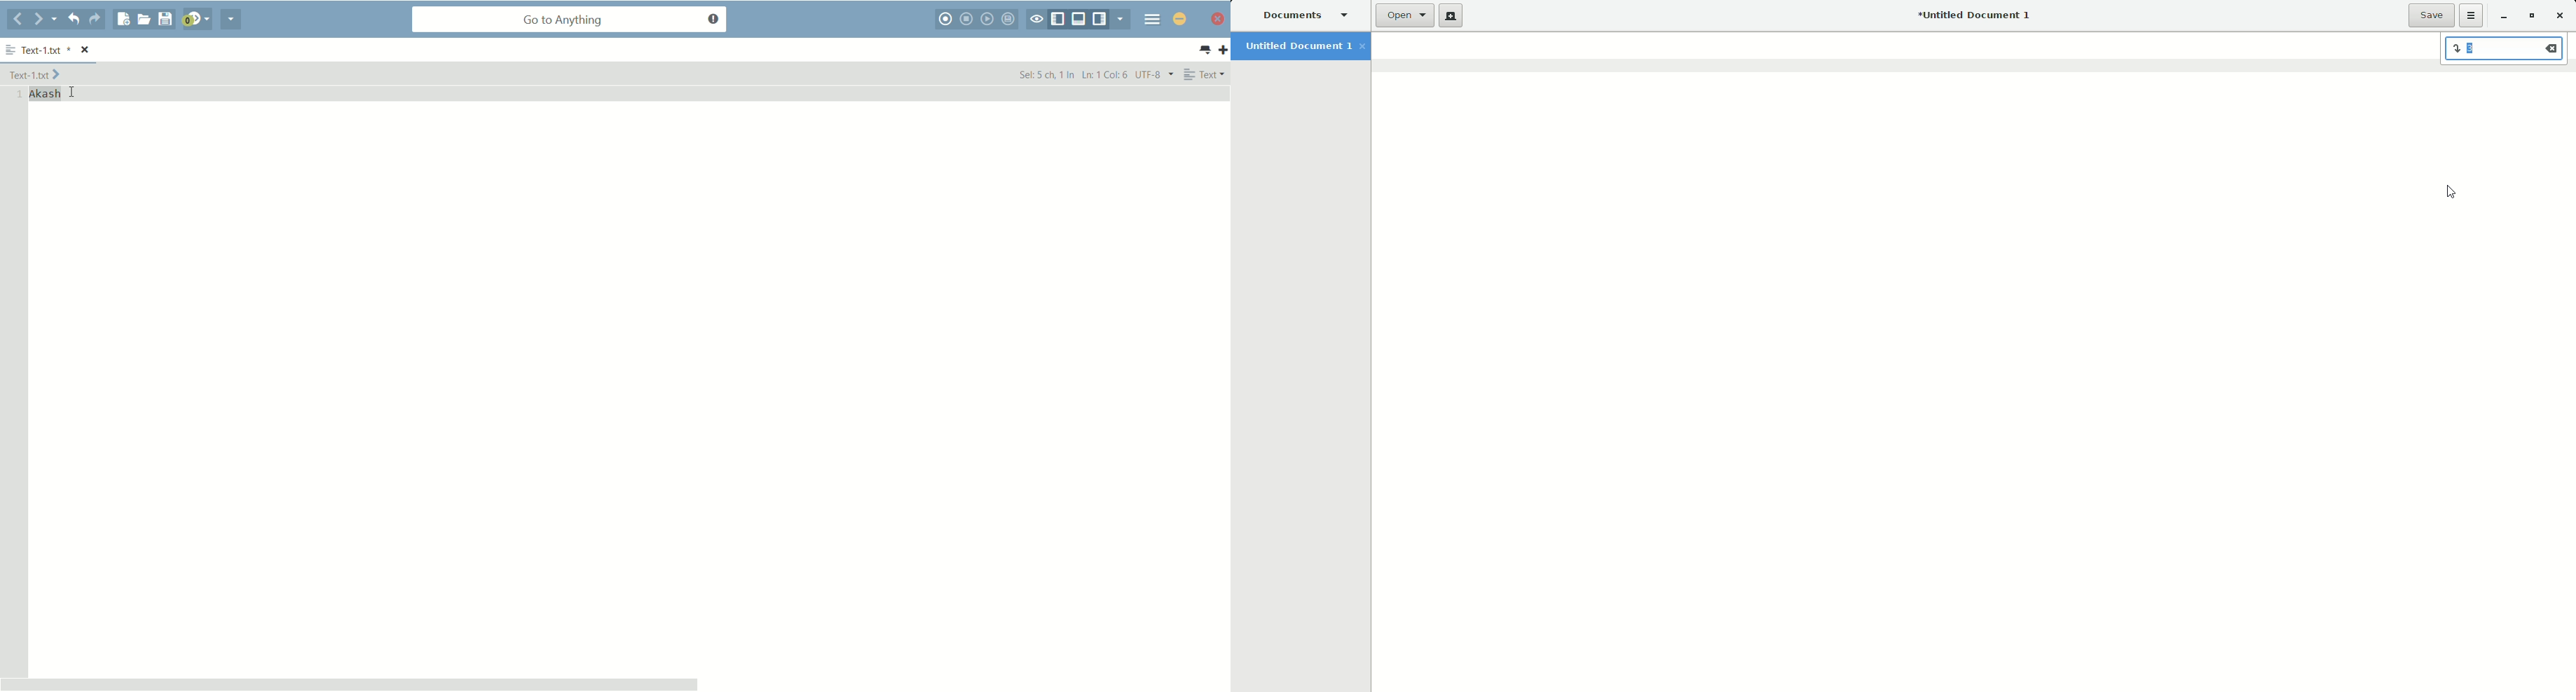 This screenshot has width=2576, height=700. What do you see at coordinates (95, 19) in the screenshot?
I see `redo` at bounding box center [95, 19].